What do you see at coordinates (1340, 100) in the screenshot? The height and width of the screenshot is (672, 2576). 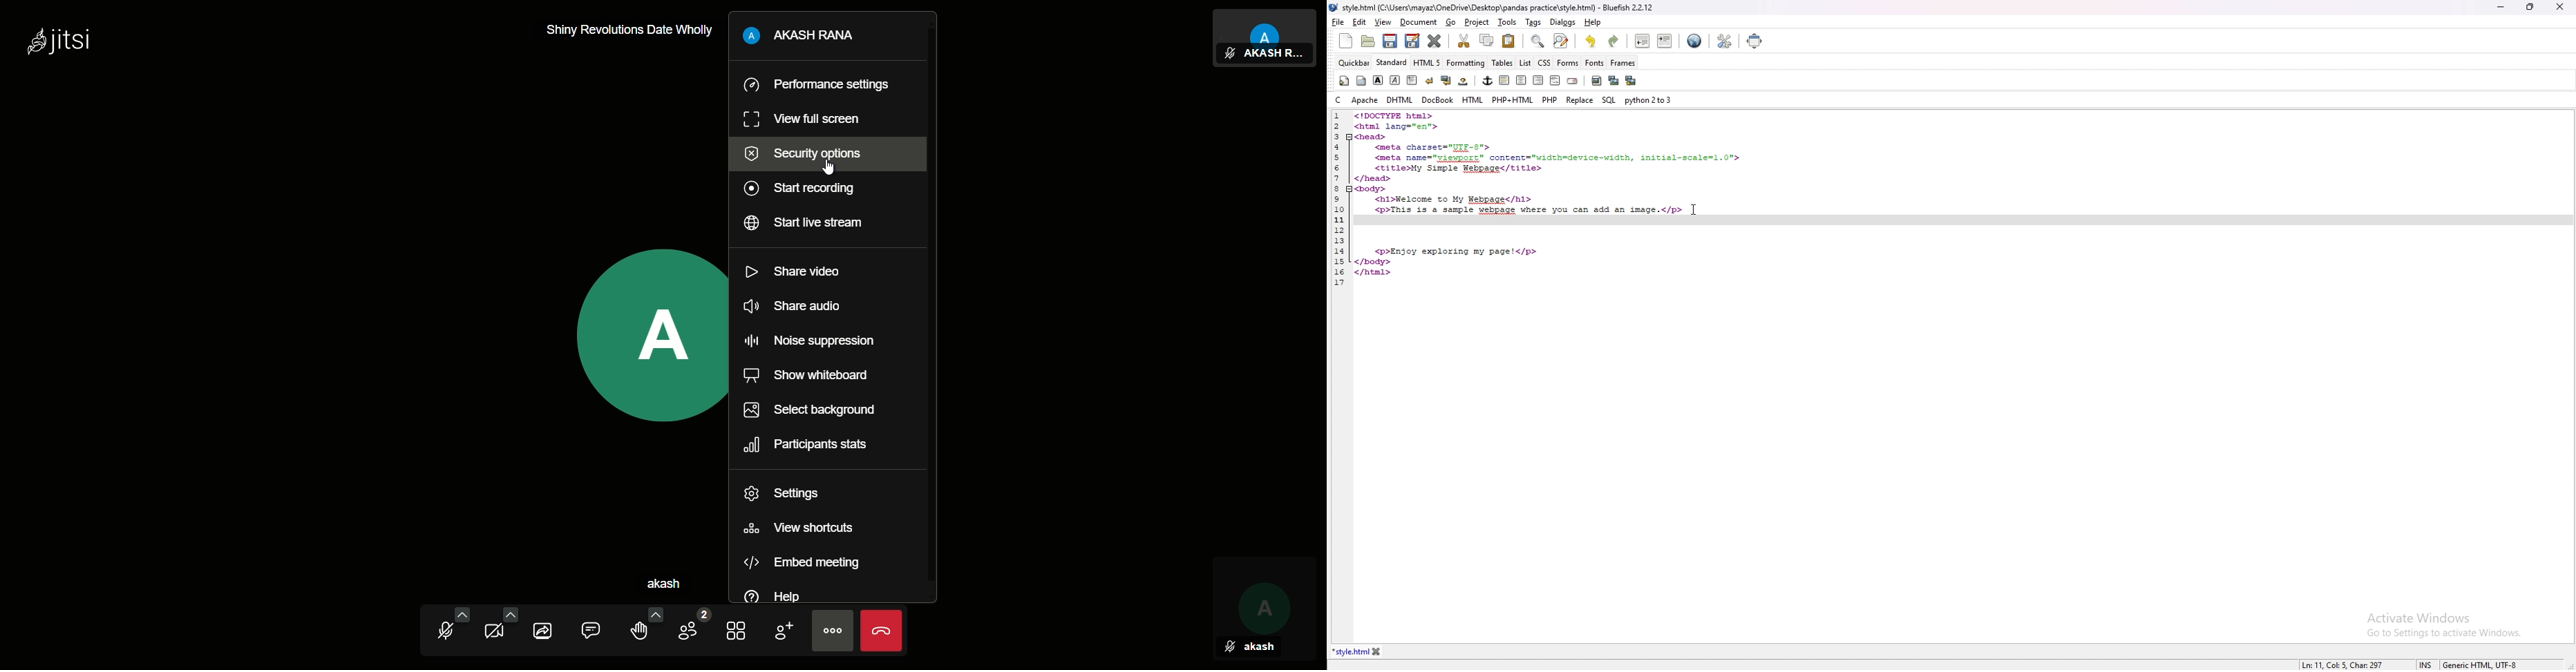 I see `c` at bounding box center [1340, 100].